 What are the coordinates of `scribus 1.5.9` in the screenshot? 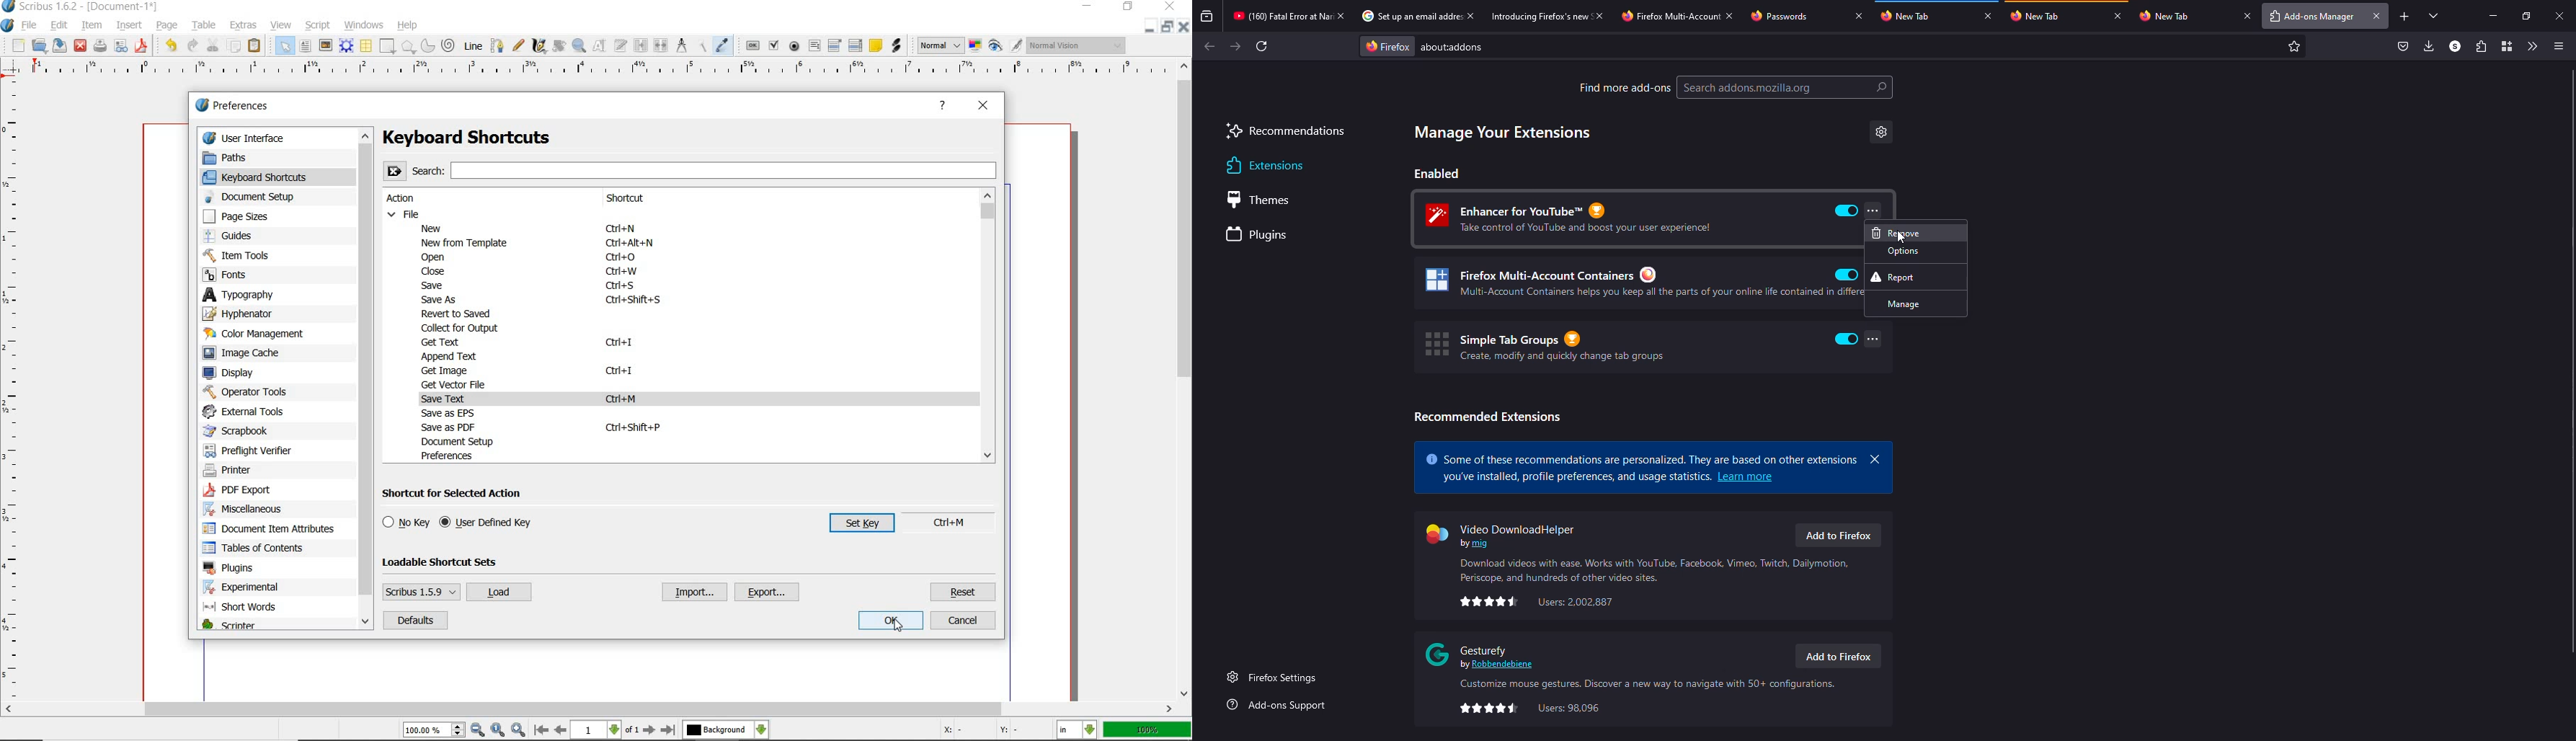 It's located at (420, 591).